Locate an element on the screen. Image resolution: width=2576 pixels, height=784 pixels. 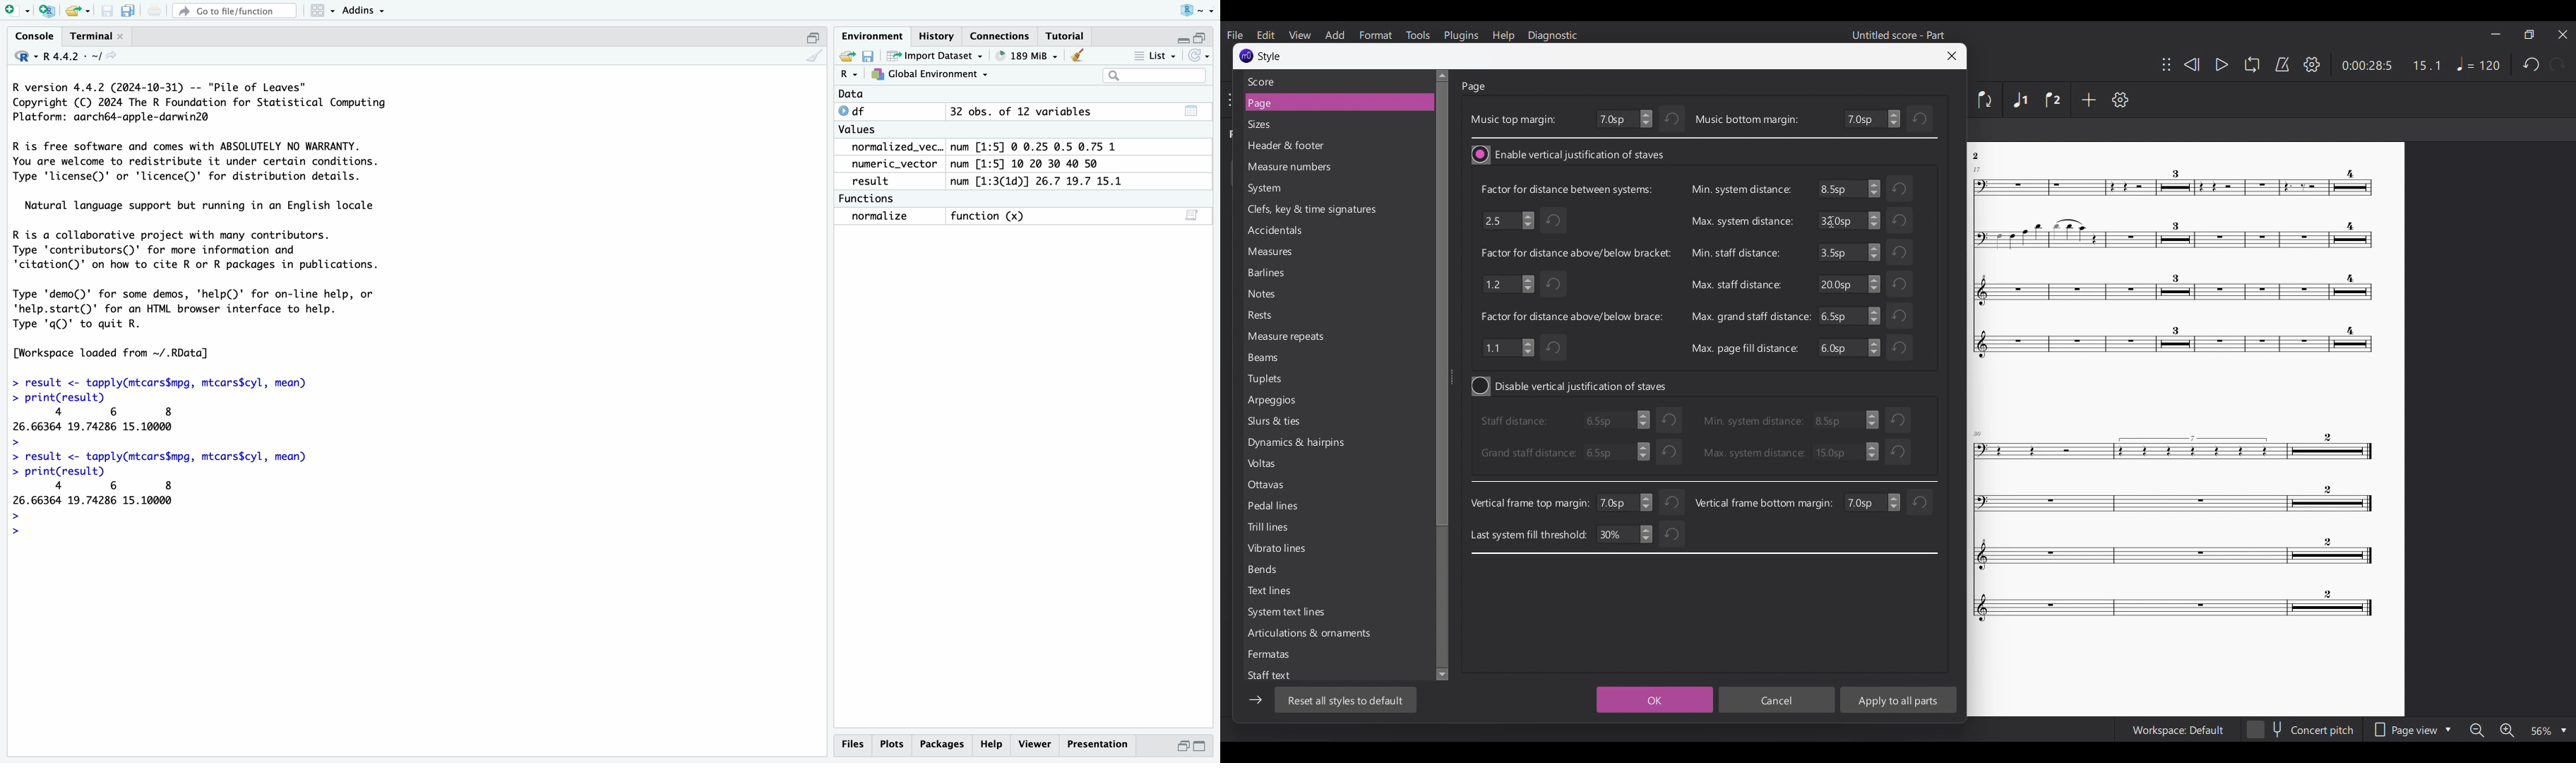
Half height is located at coordinates (1202, 38).